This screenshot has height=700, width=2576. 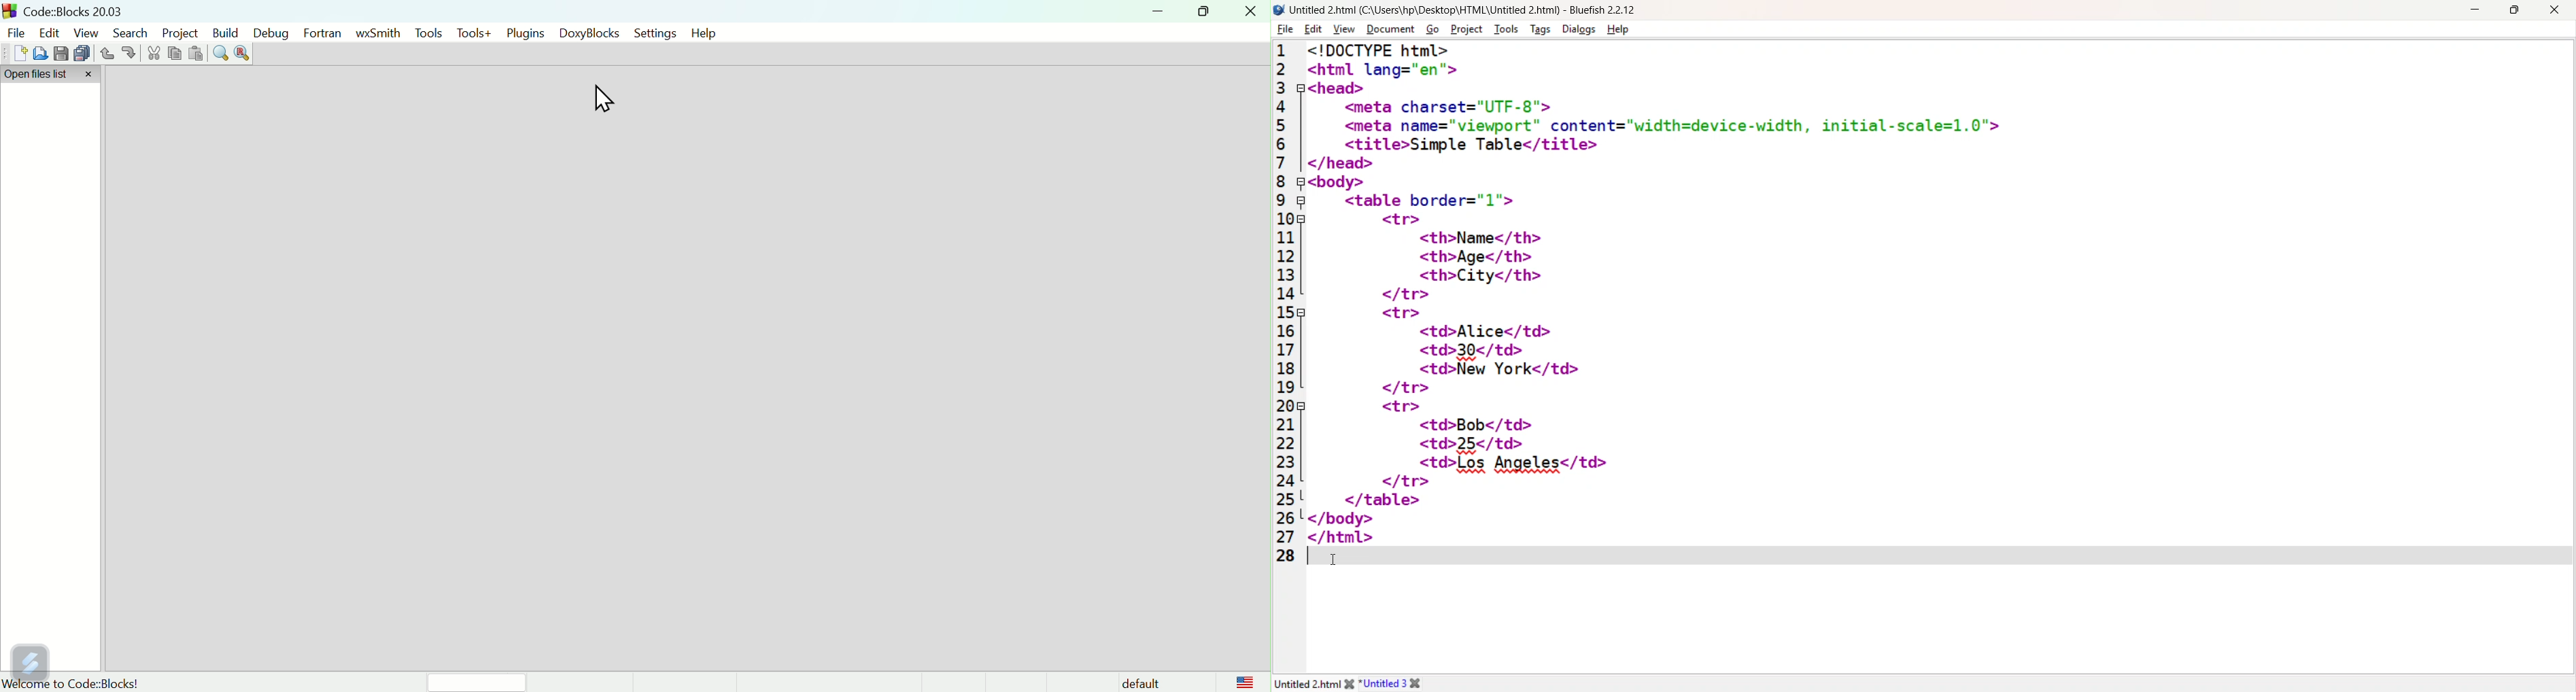 What do you see at coordinates (106, 54) in the screenshot?
I see `Undo` at bounding box center [106, 54].